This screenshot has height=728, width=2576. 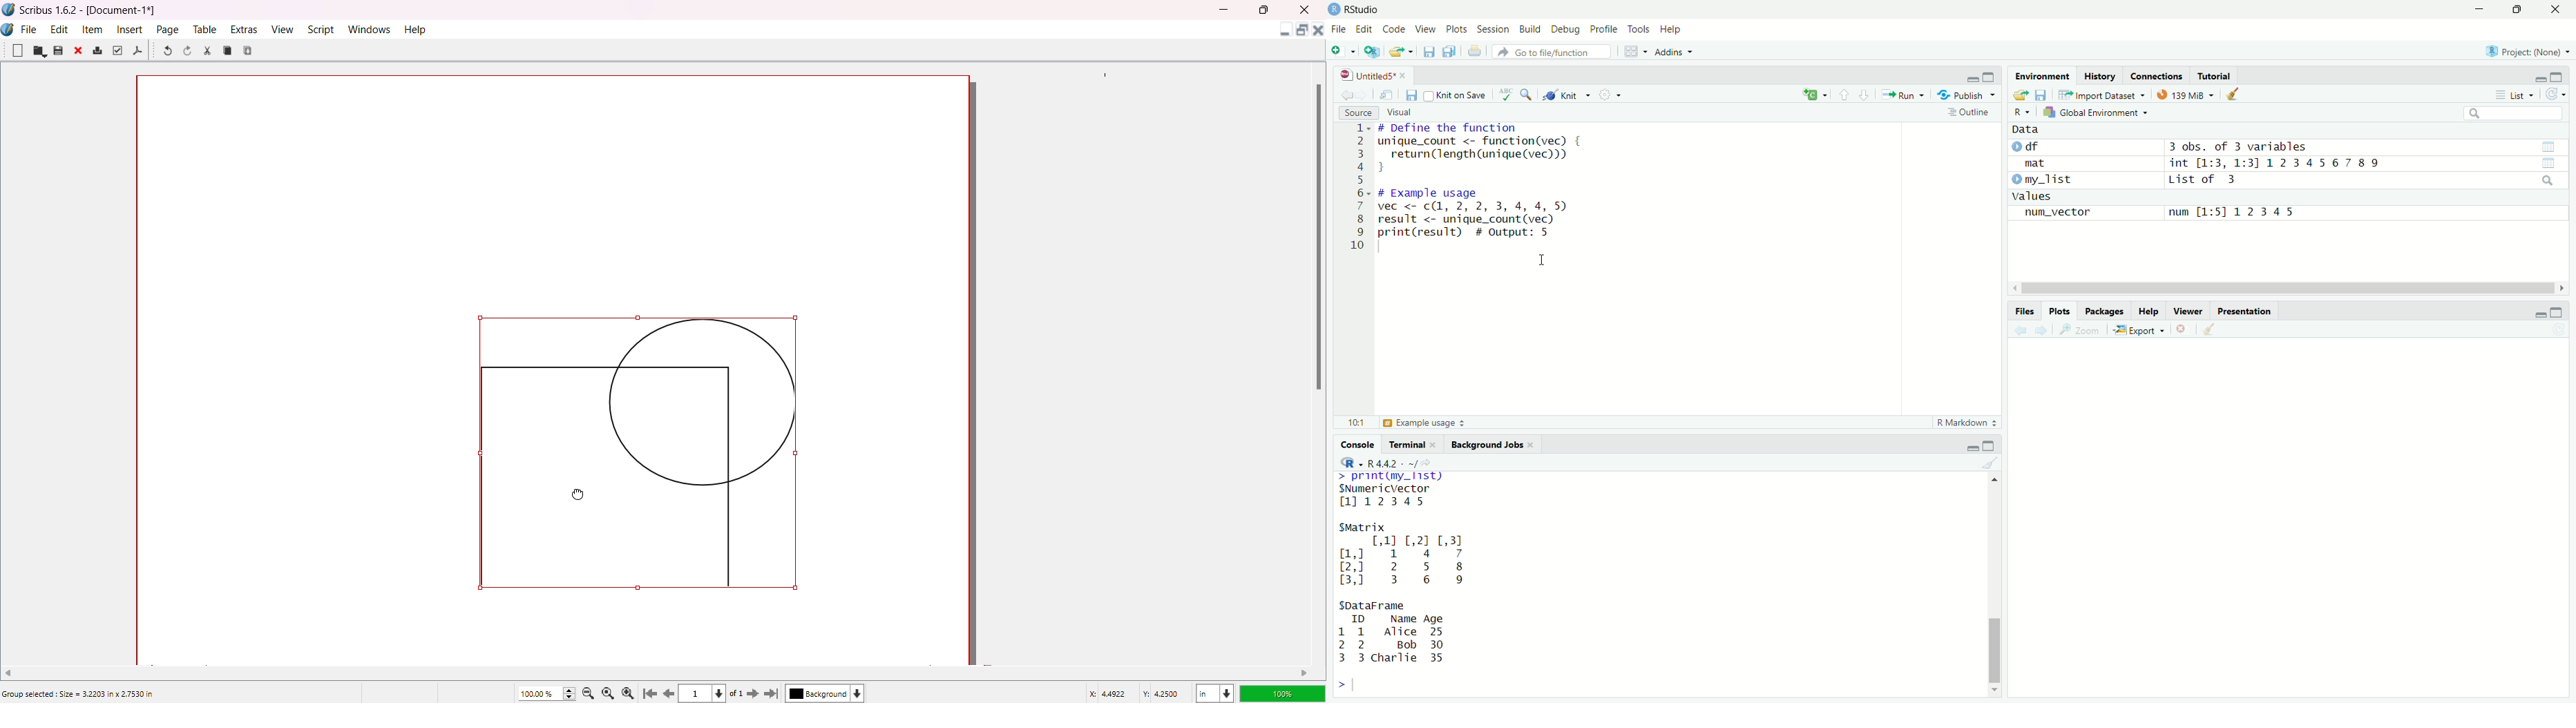 I want to click on view data, so click(x=2549, y=164).